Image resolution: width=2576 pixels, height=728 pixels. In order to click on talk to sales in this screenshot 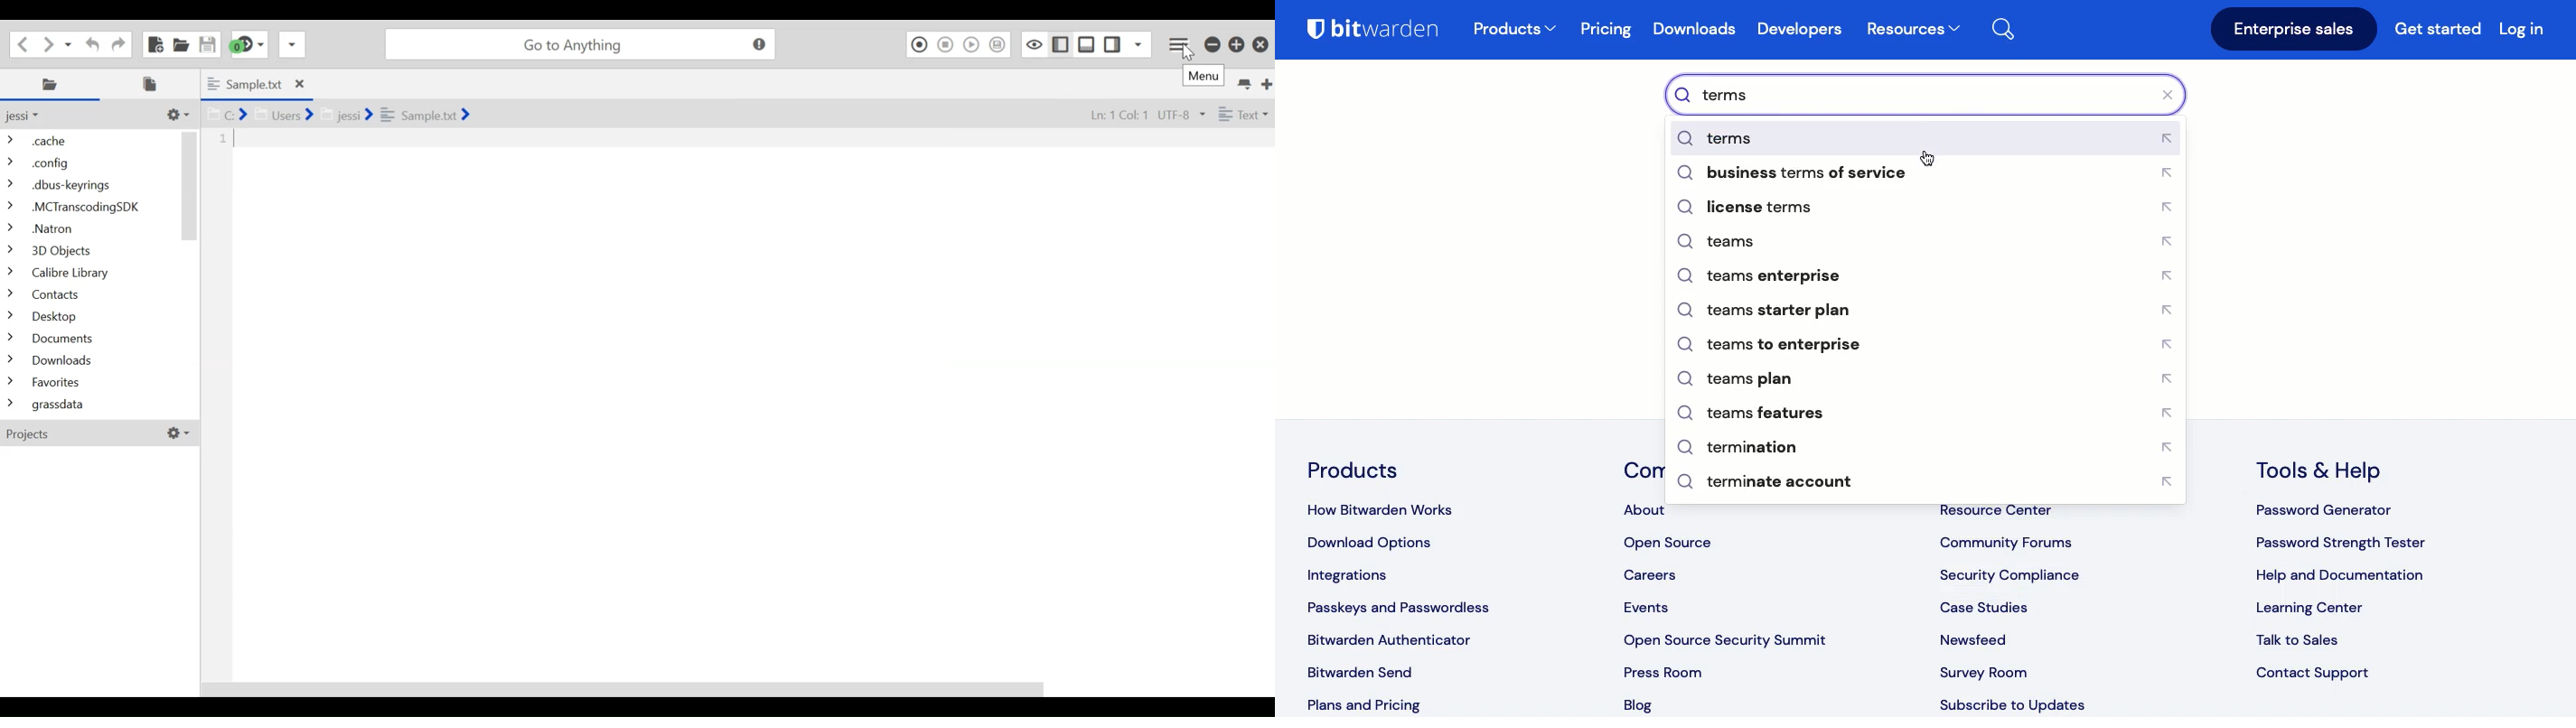, I will do `click(2306, 640)`.